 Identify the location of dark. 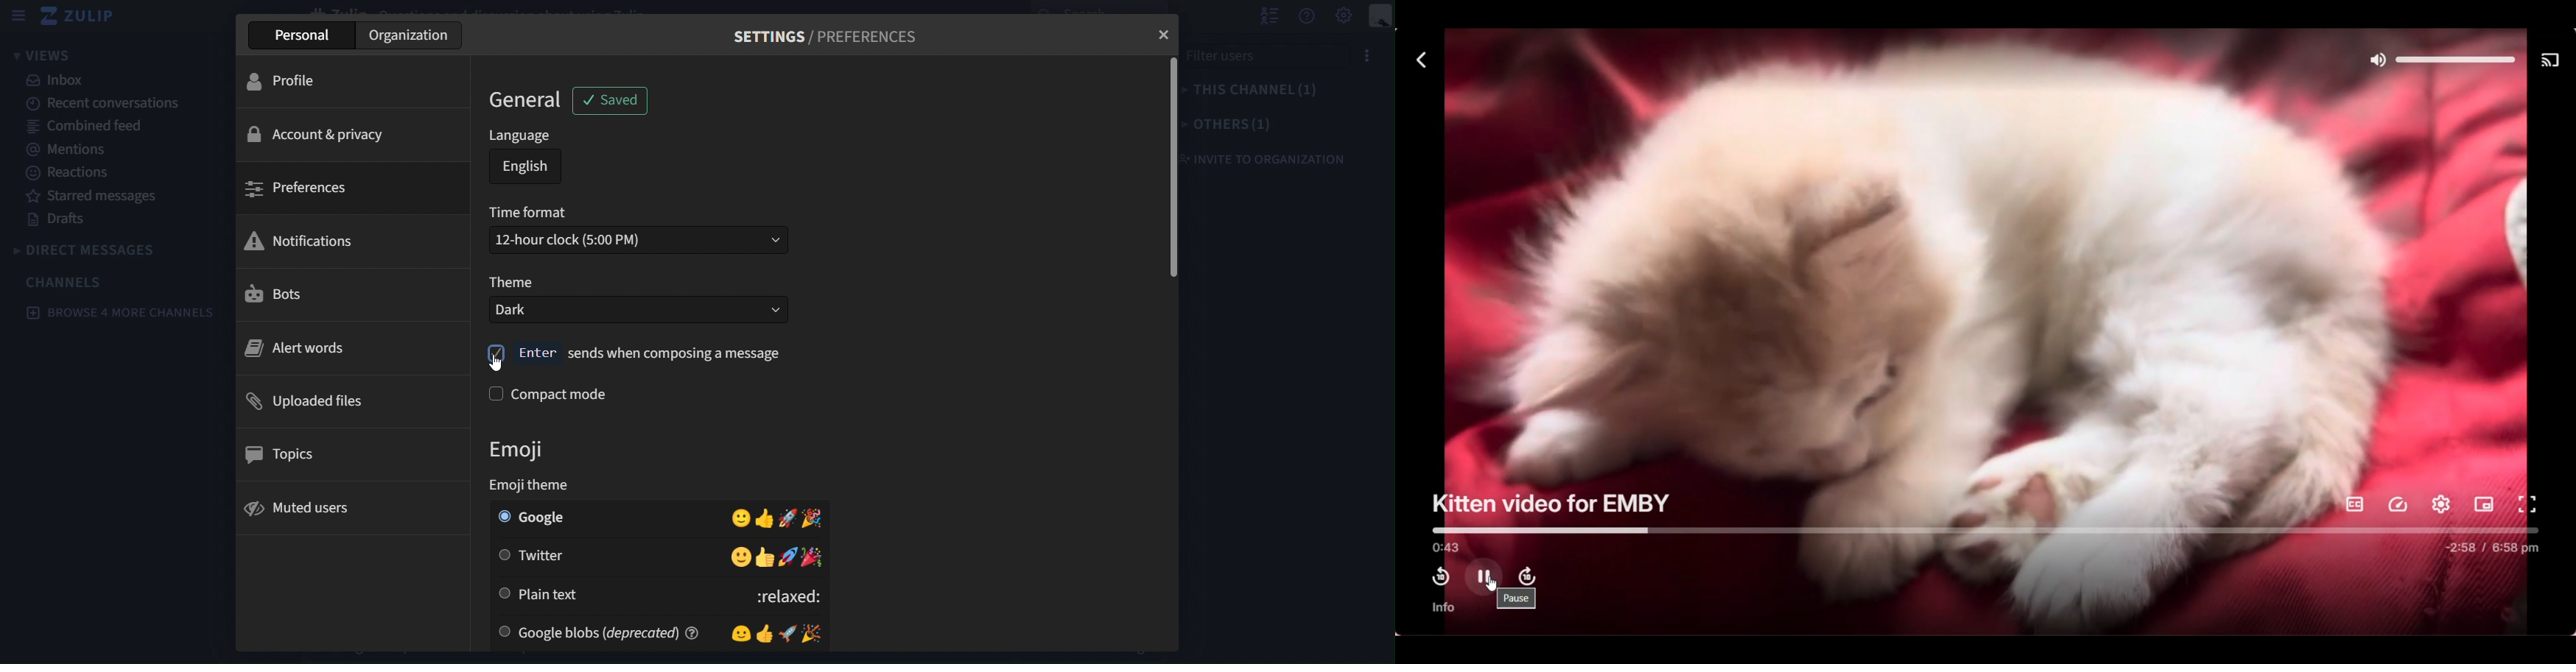
(615, 310).